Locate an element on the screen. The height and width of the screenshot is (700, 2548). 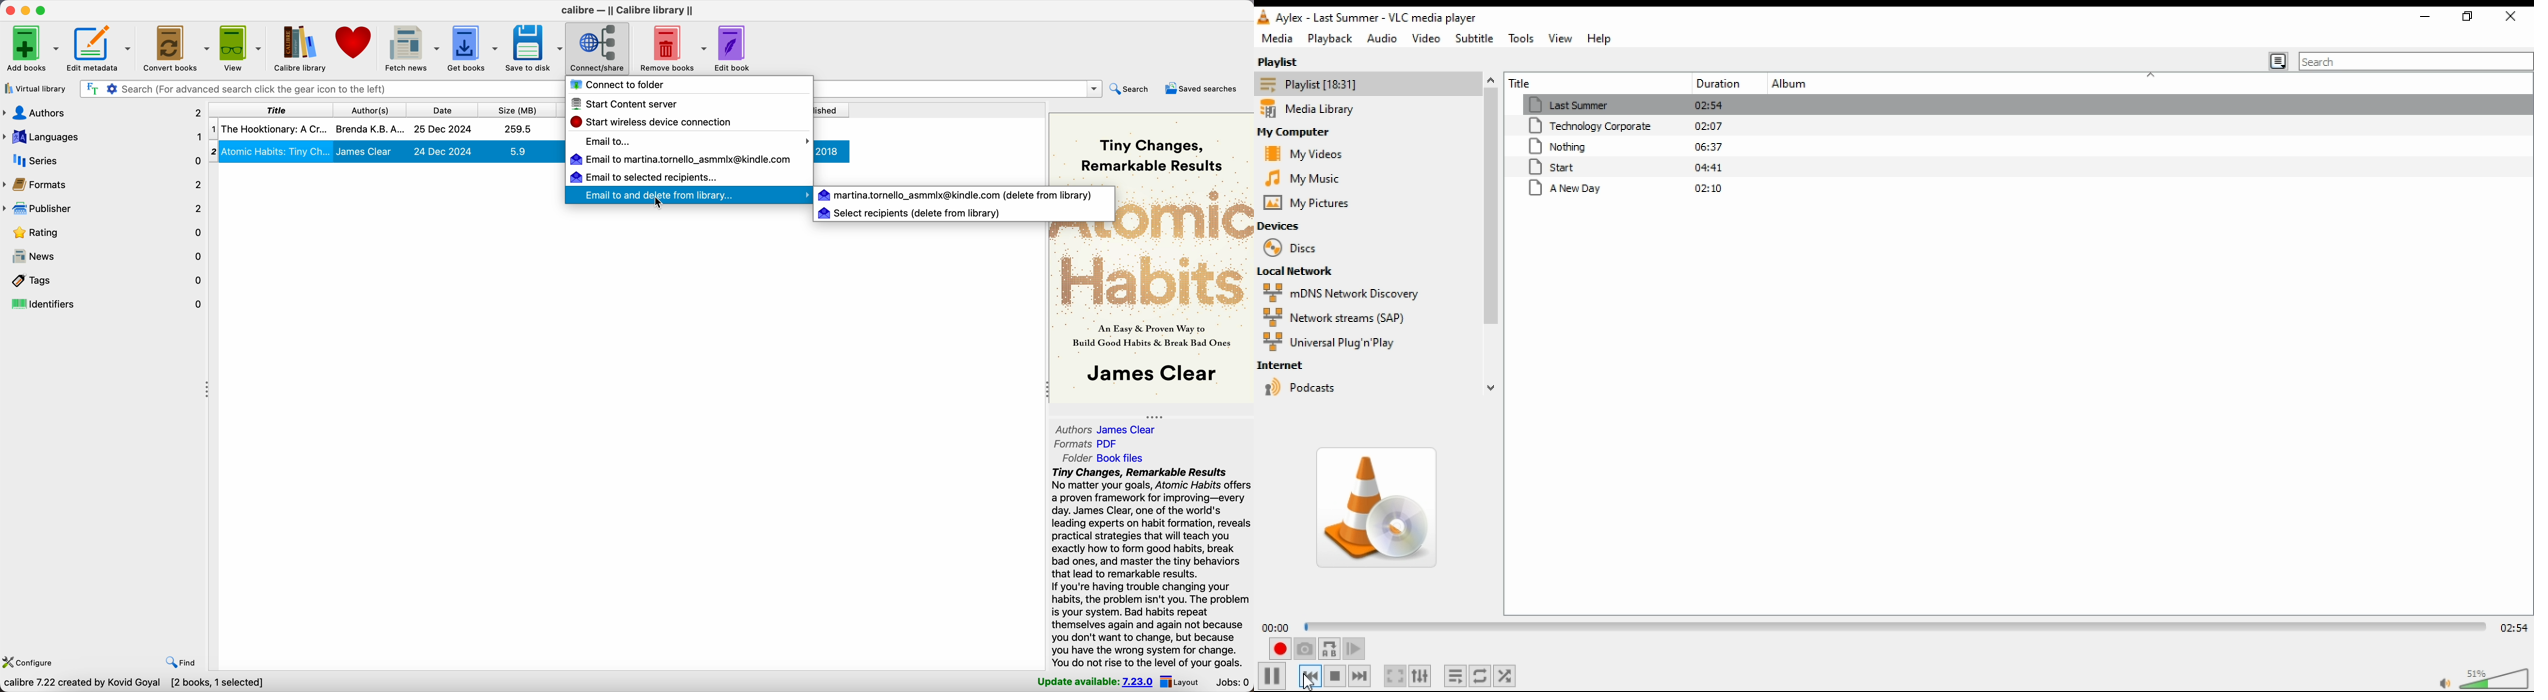
toggle video in fullscreen is located at coordinates (1394, 676).